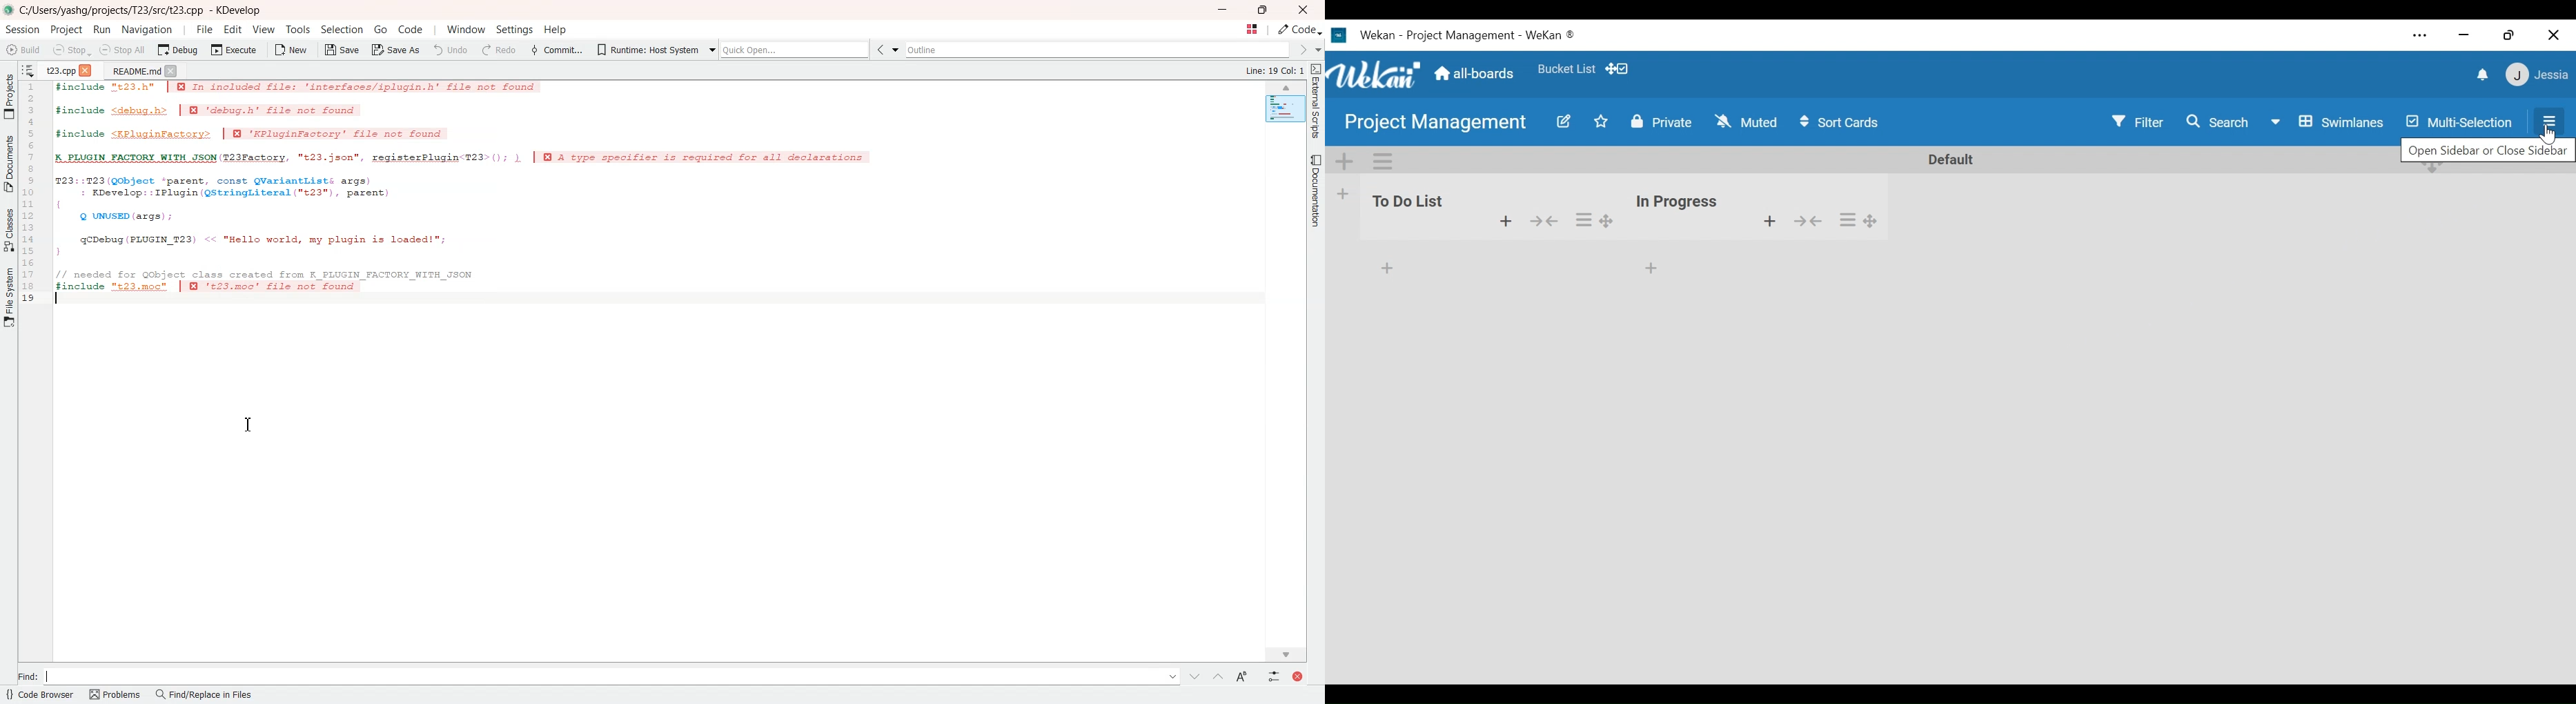 This screenshot has height=728, width=2576. What do you see at coordinates (2538, 75) in the screenshot?
I see `Member Settings` at bounding box center [2538, 75].